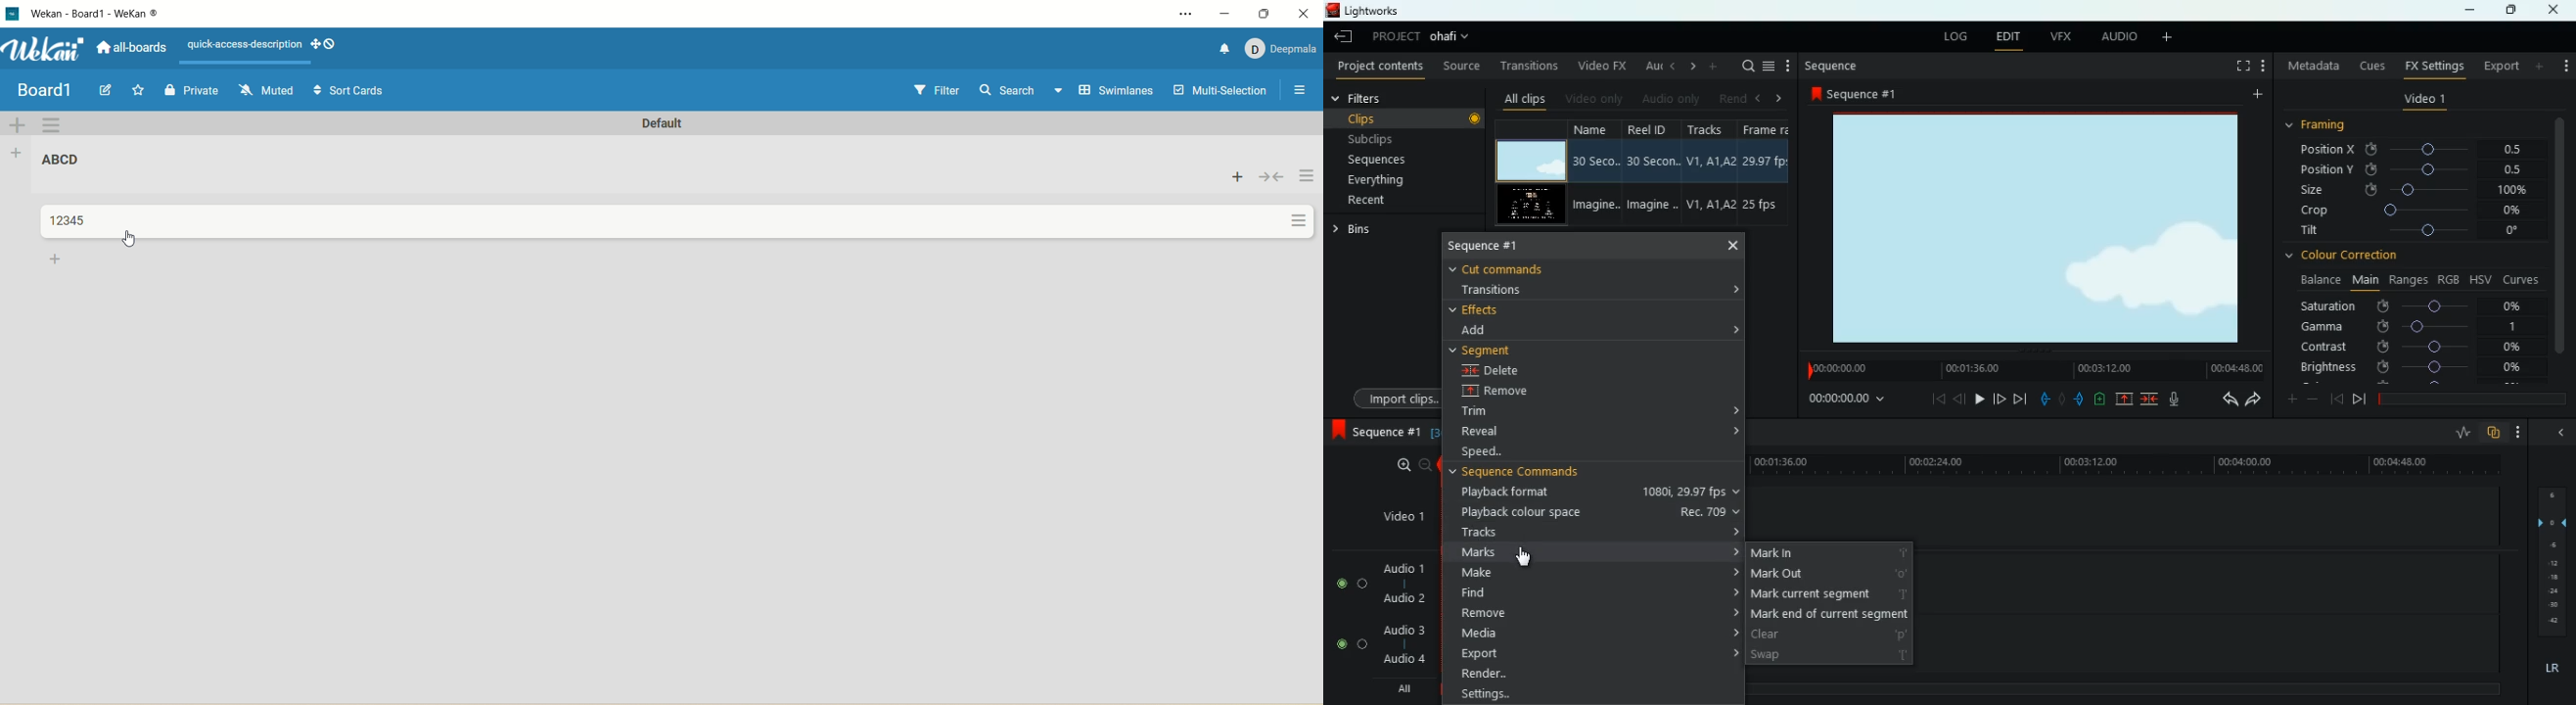  Describe the element at coordinates (2369, 67) in the screenshot. I see `cues` at that location.